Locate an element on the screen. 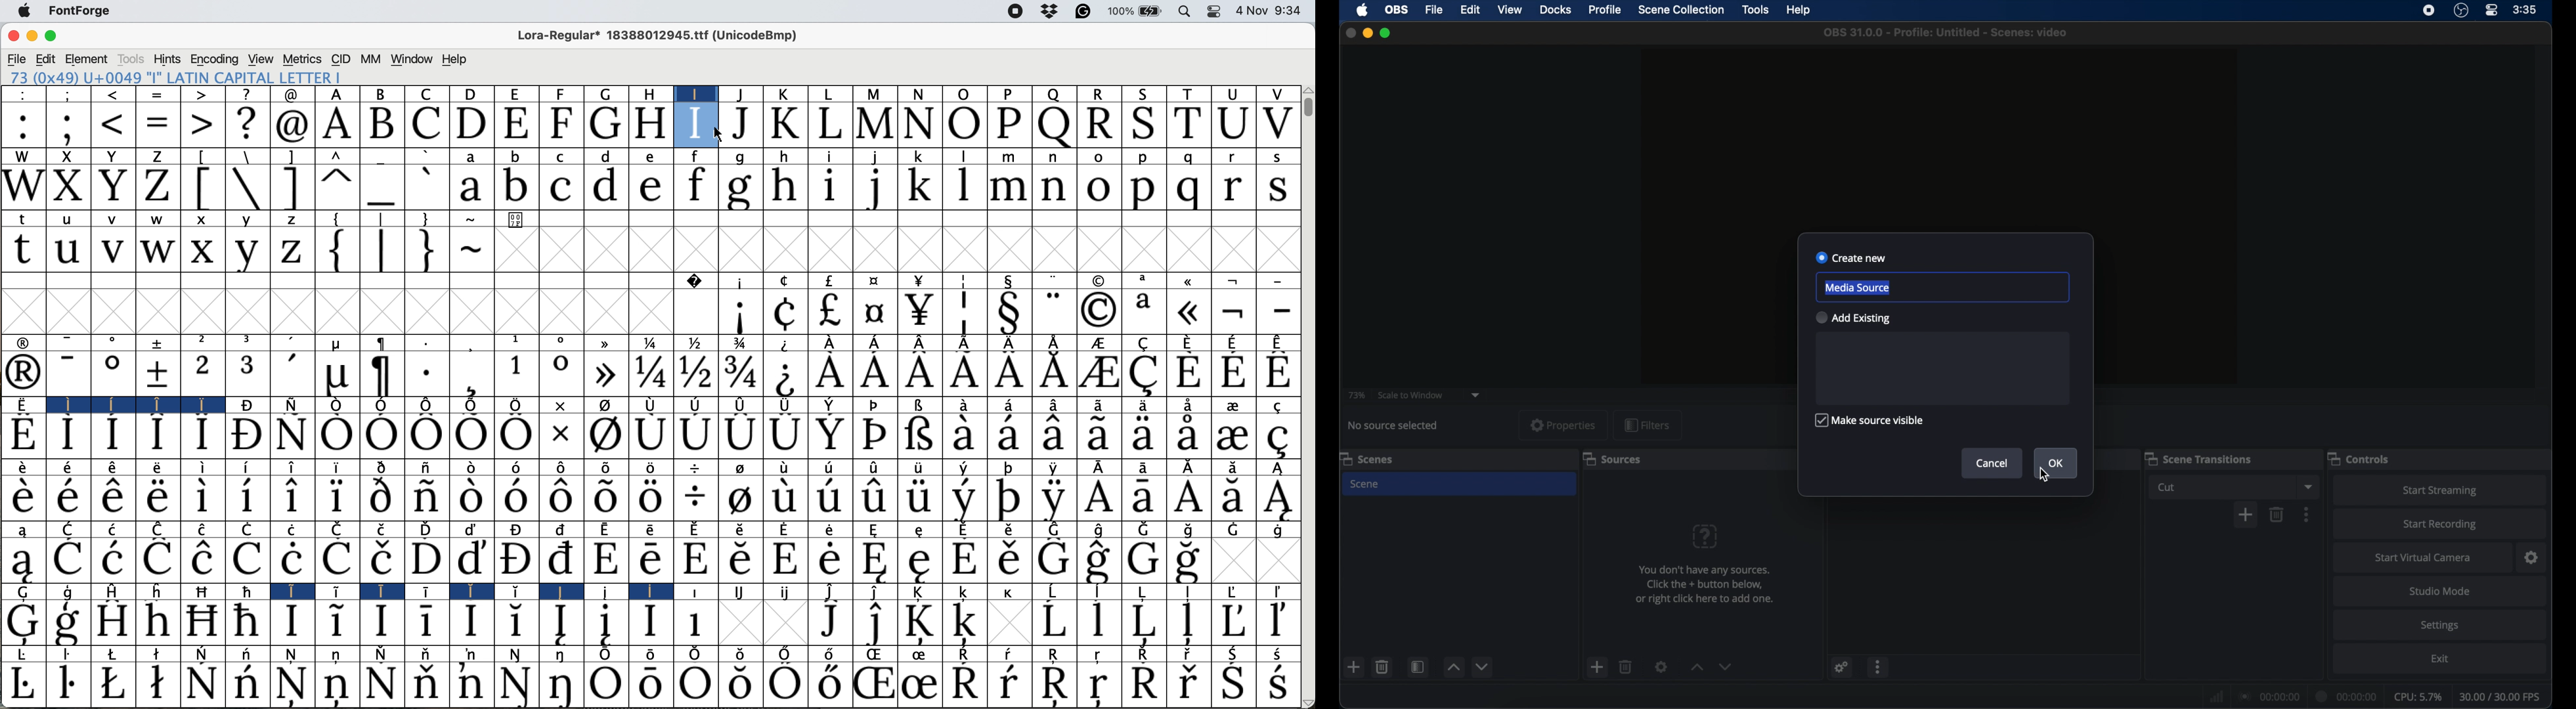 The image size is (2576, 728). c is located at coordinates (563, 188).